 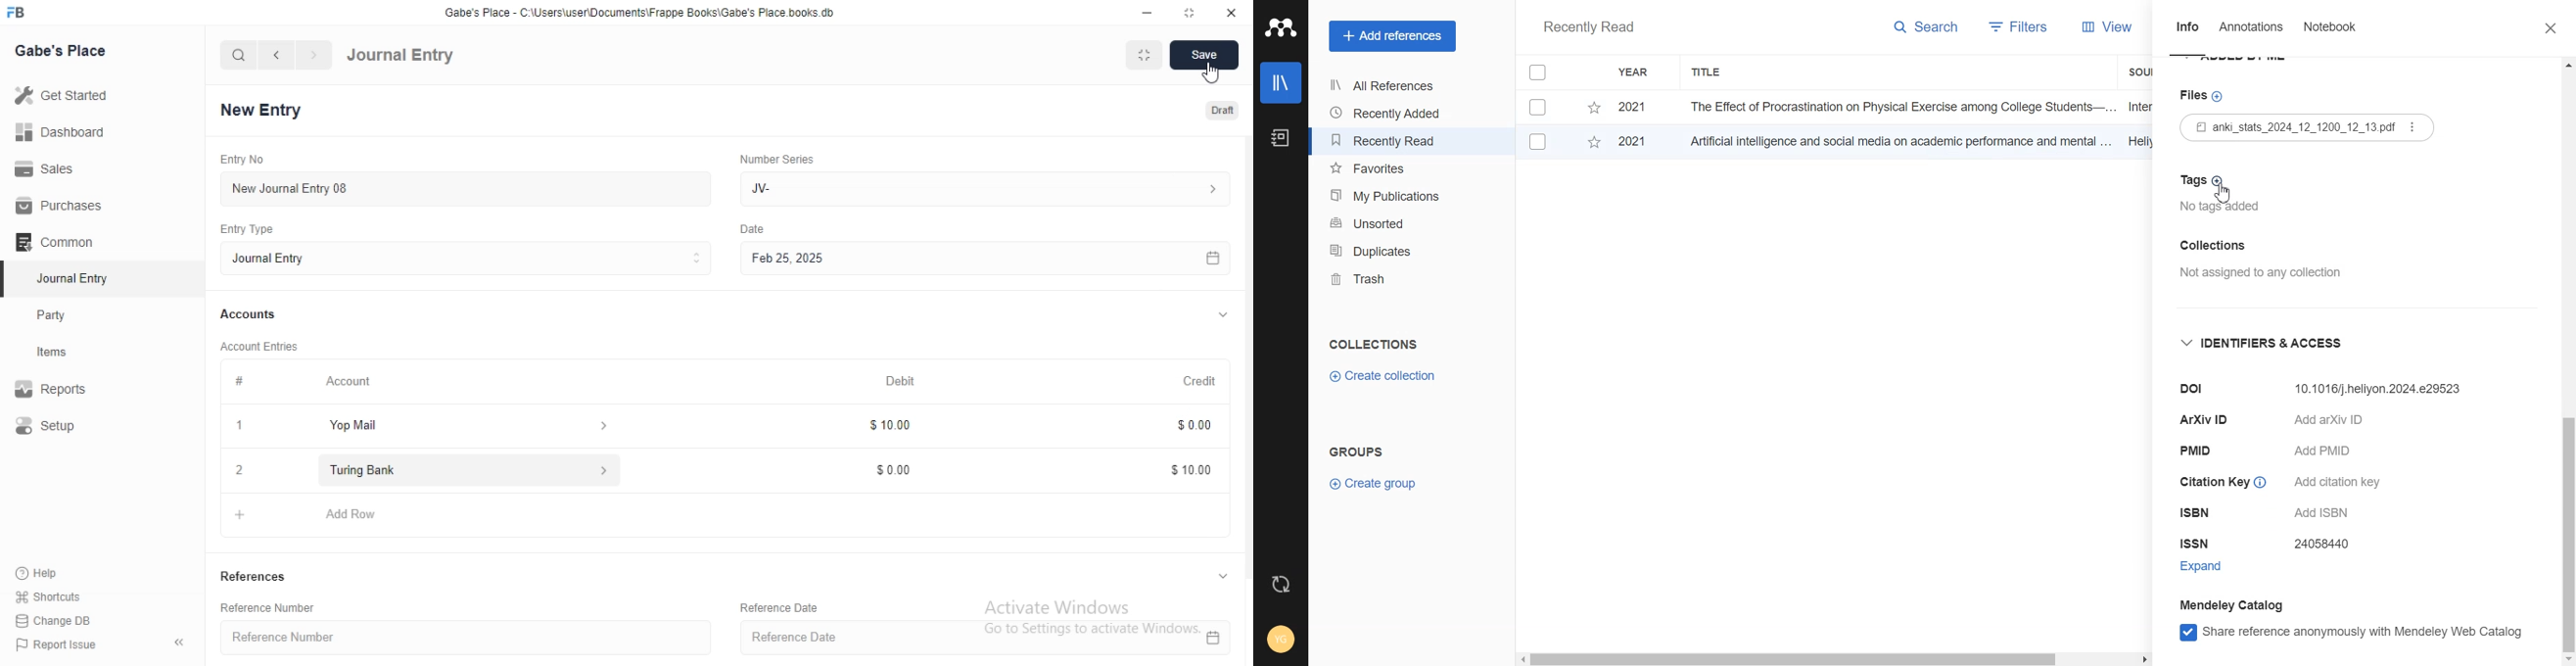 I want to click on References, so click(x=257, y=576).